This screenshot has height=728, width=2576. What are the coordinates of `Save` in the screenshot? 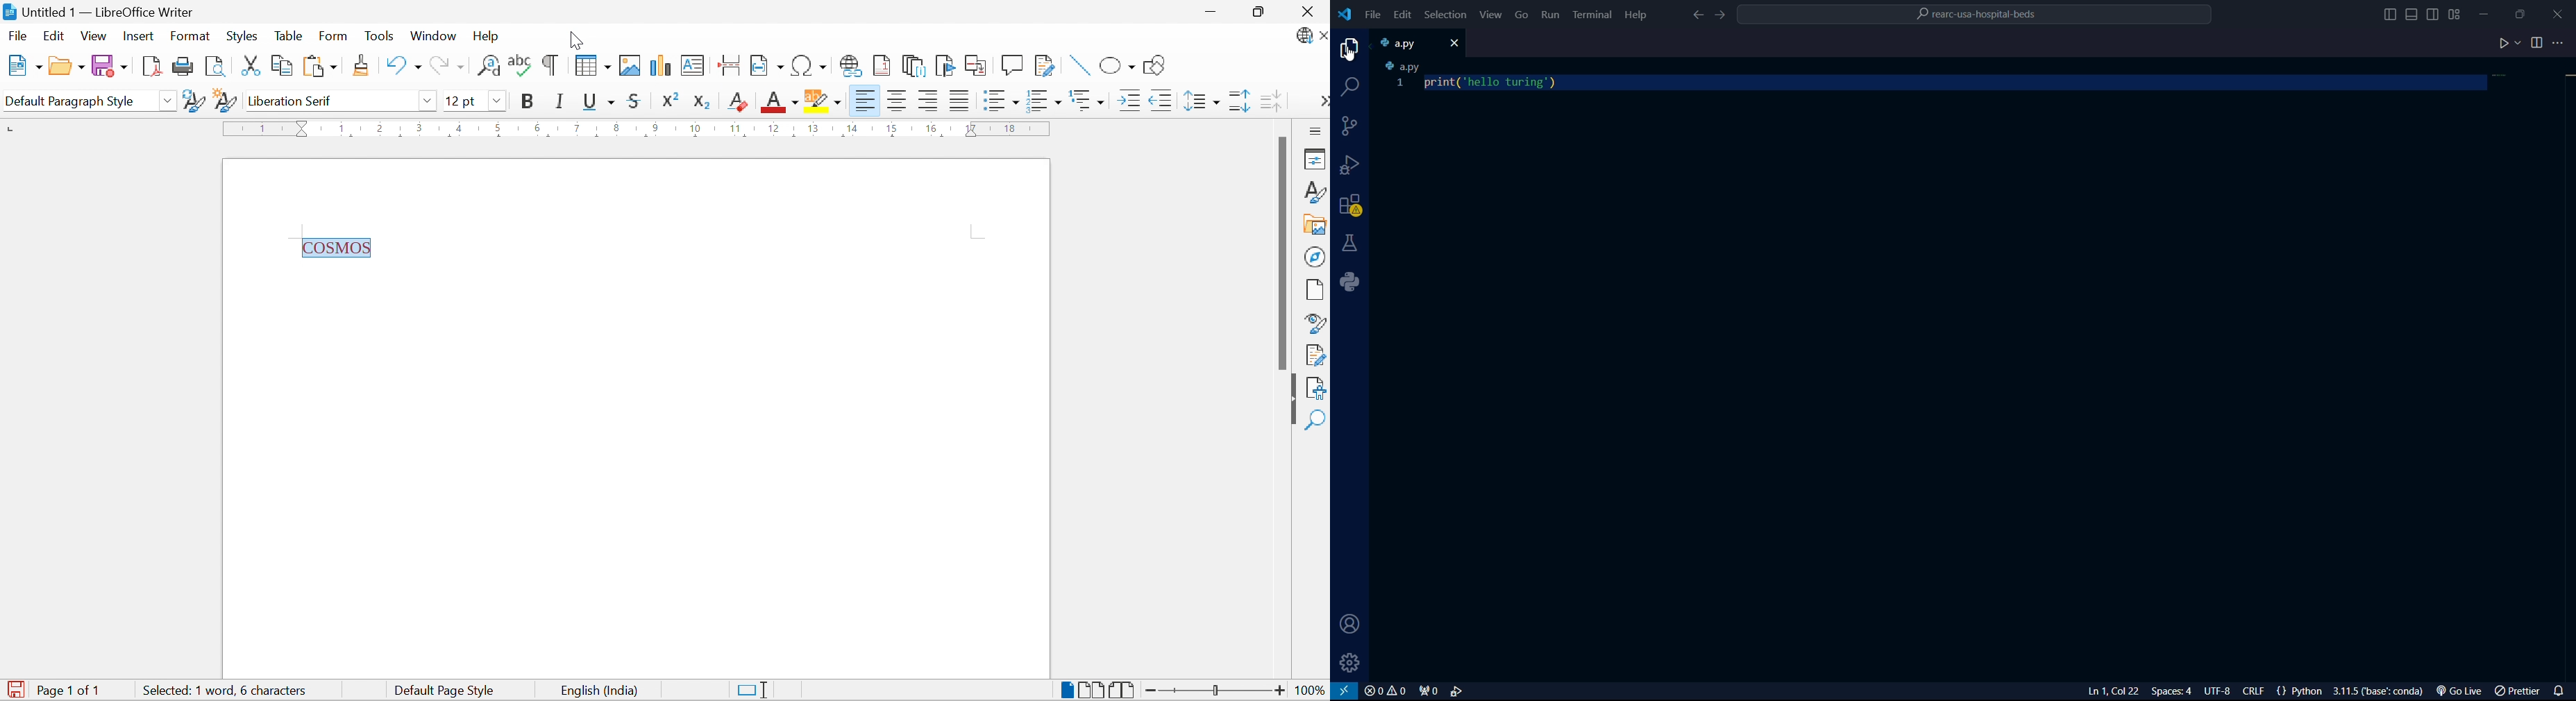 It's located at (108, 65).